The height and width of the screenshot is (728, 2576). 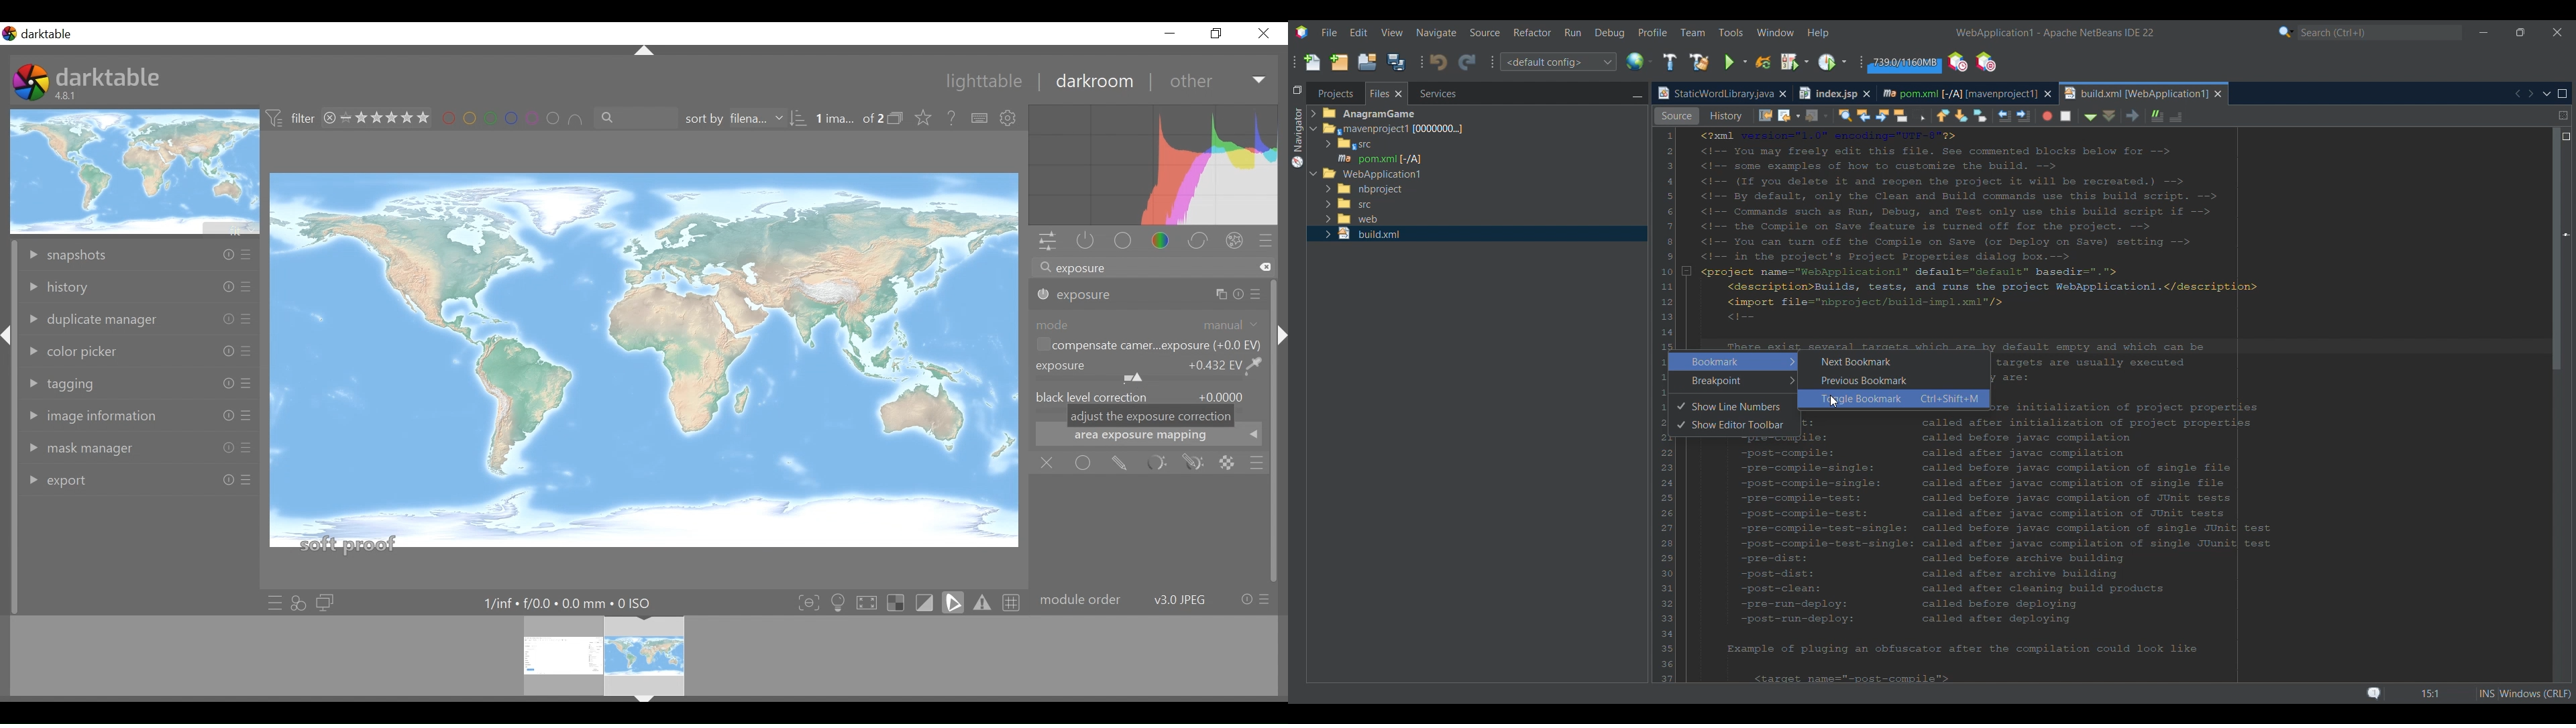 I want to click on quick access for appyling any of styles , so click(x=299, y=603).